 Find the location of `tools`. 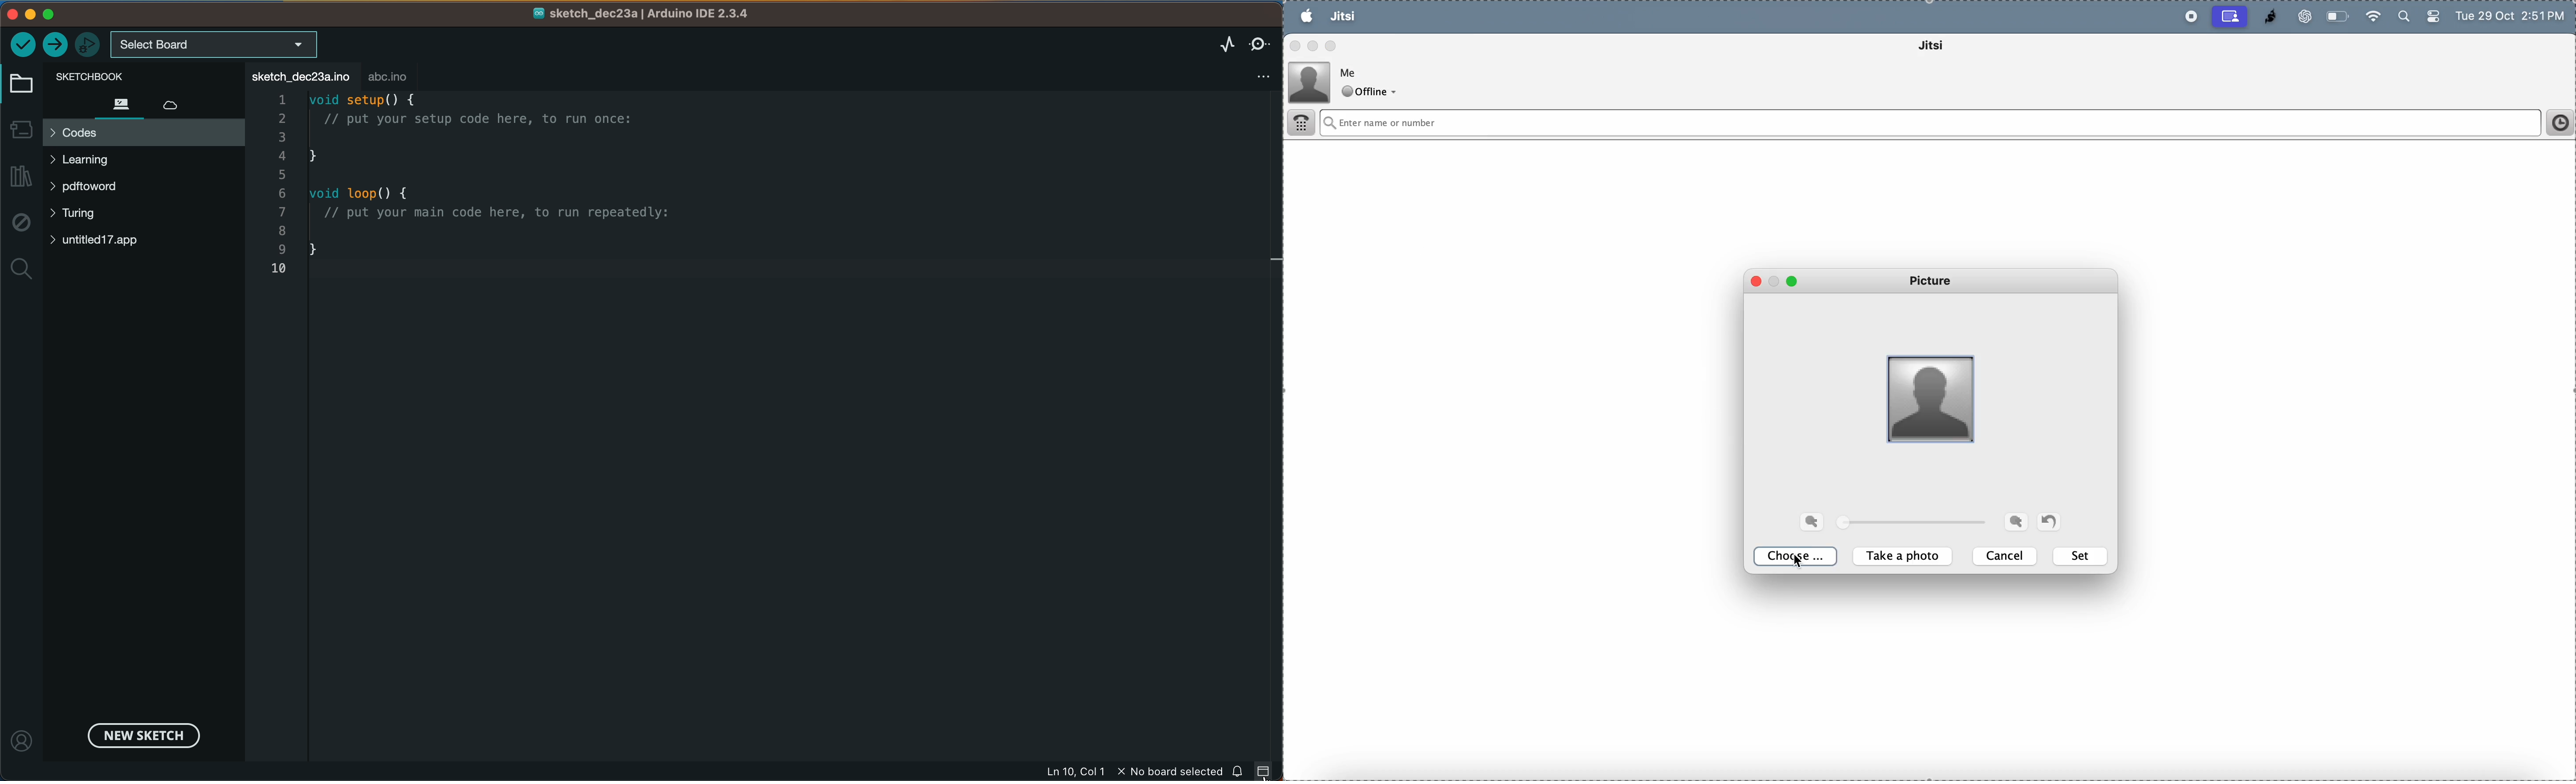

tools is located at coordinates (1425, 17).